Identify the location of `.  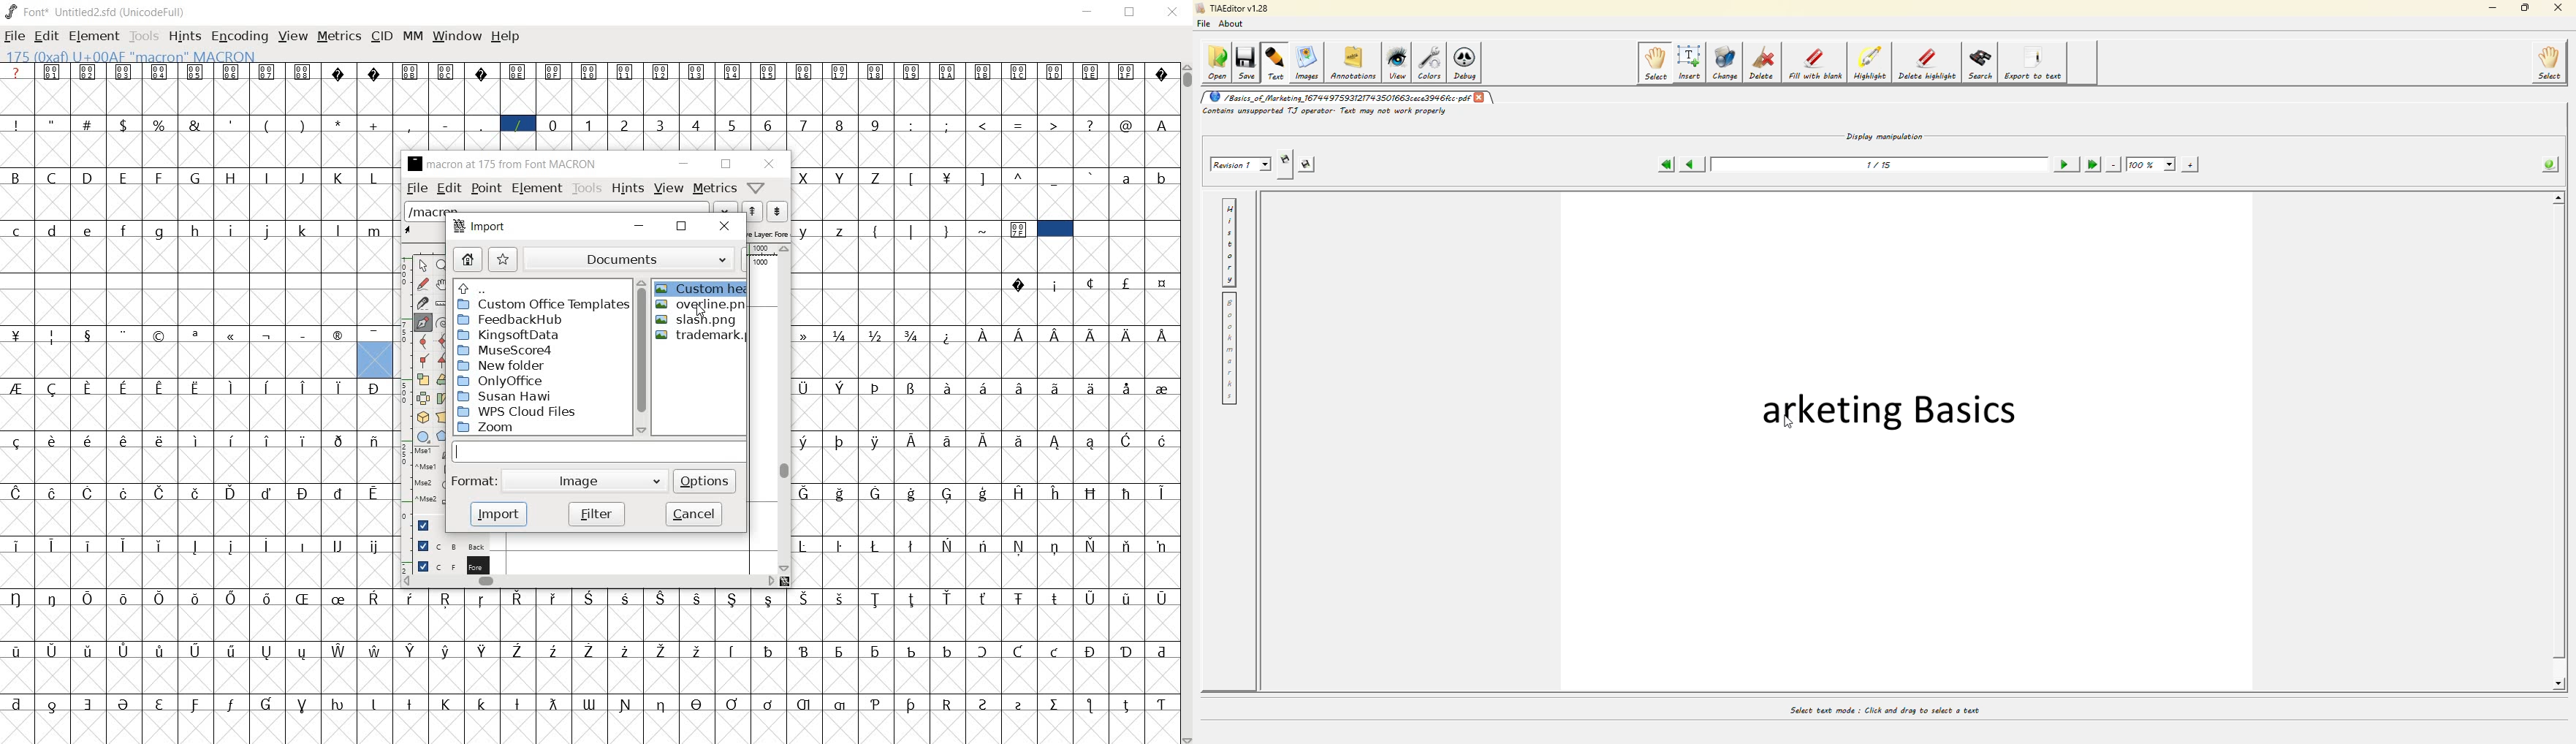
(1091, 176).